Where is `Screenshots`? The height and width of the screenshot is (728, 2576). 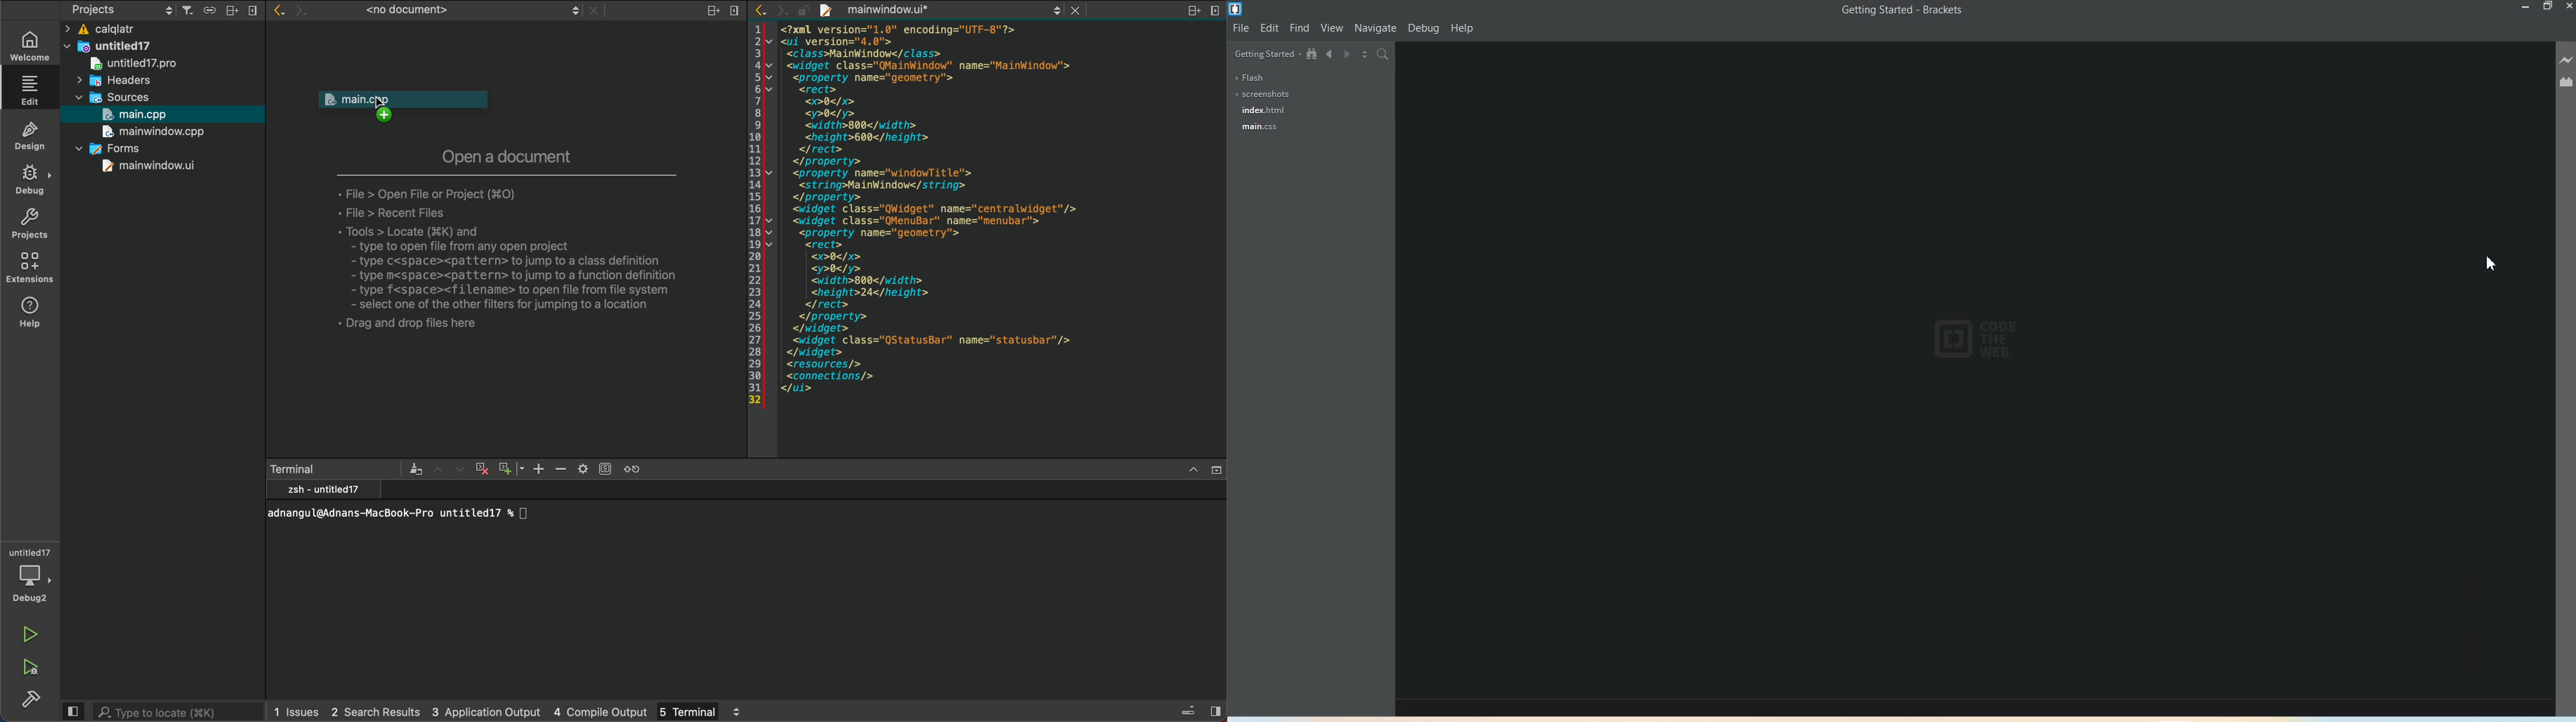
Screenshots is located at coordinates (1264, 95).